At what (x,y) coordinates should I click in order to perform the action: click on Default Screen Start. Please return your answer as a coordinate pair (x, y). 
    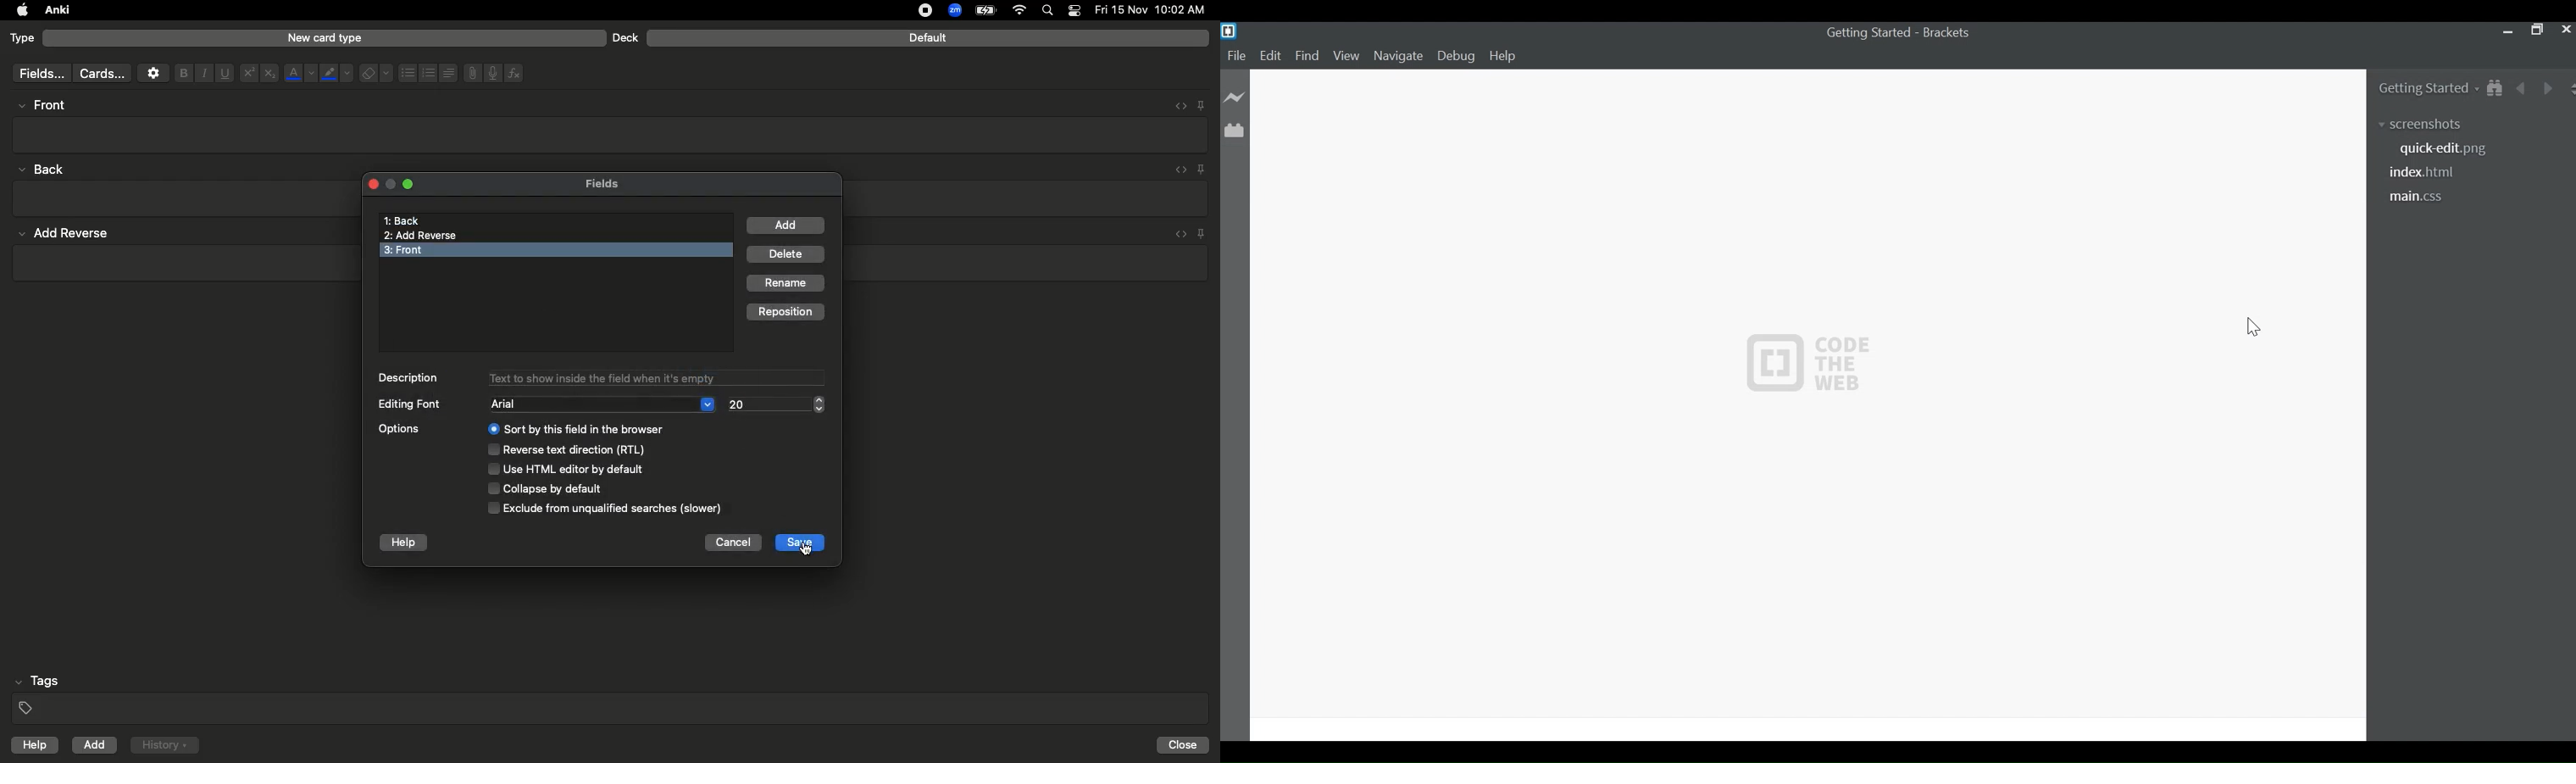
    Looking at the image, I should click on (1807, 403).